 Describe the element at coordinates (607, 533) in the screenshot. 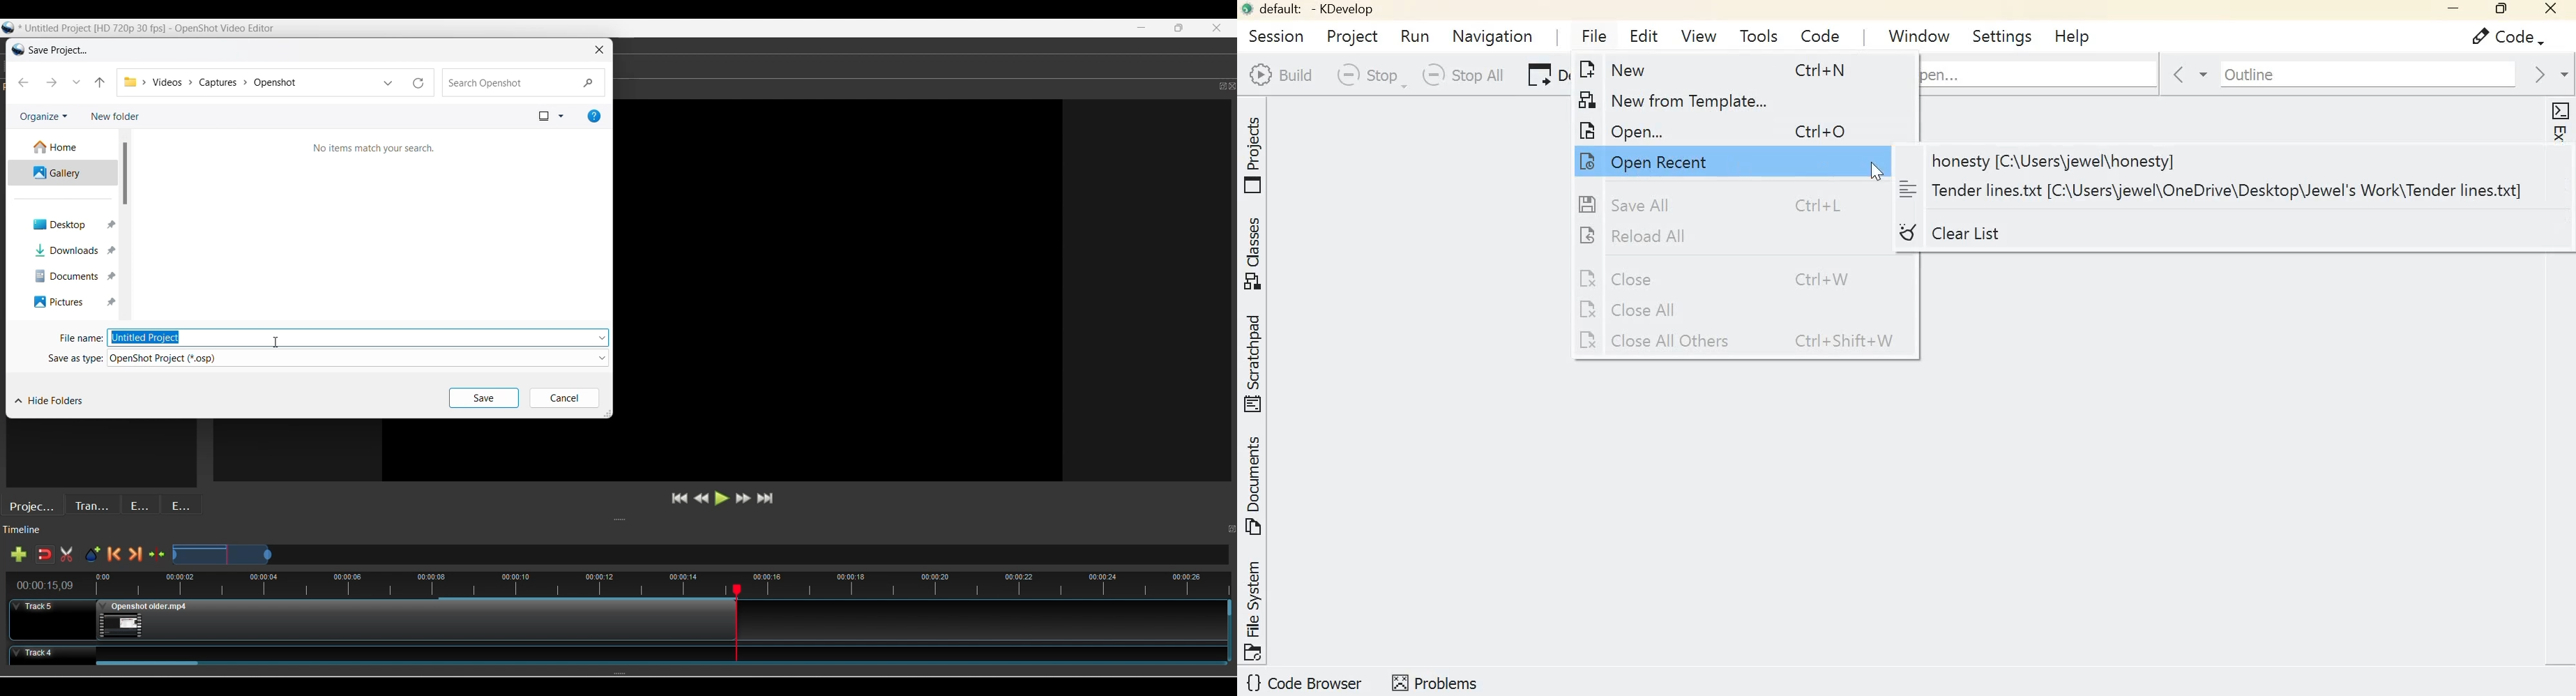

I see `Timeline Panel` at that location.